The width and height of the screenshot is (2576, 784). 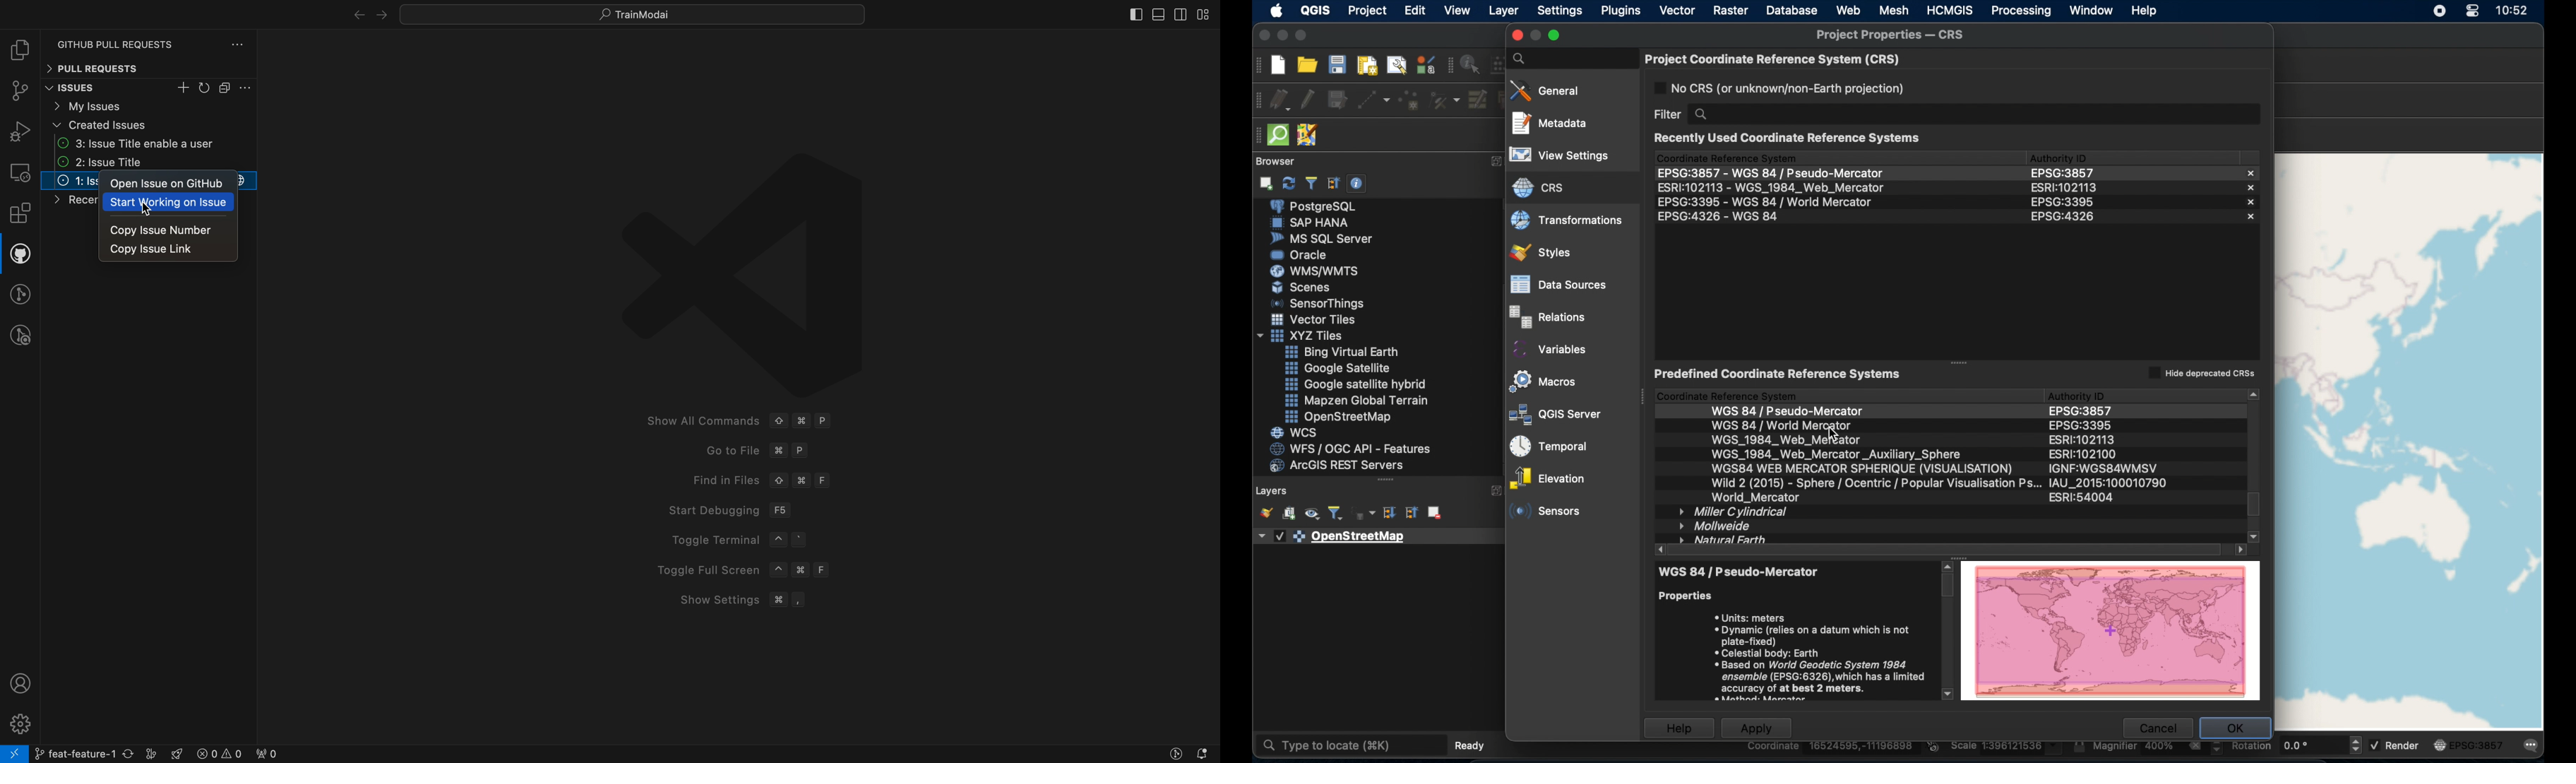 I want to click on mesh, so click(x=1893, y=11).